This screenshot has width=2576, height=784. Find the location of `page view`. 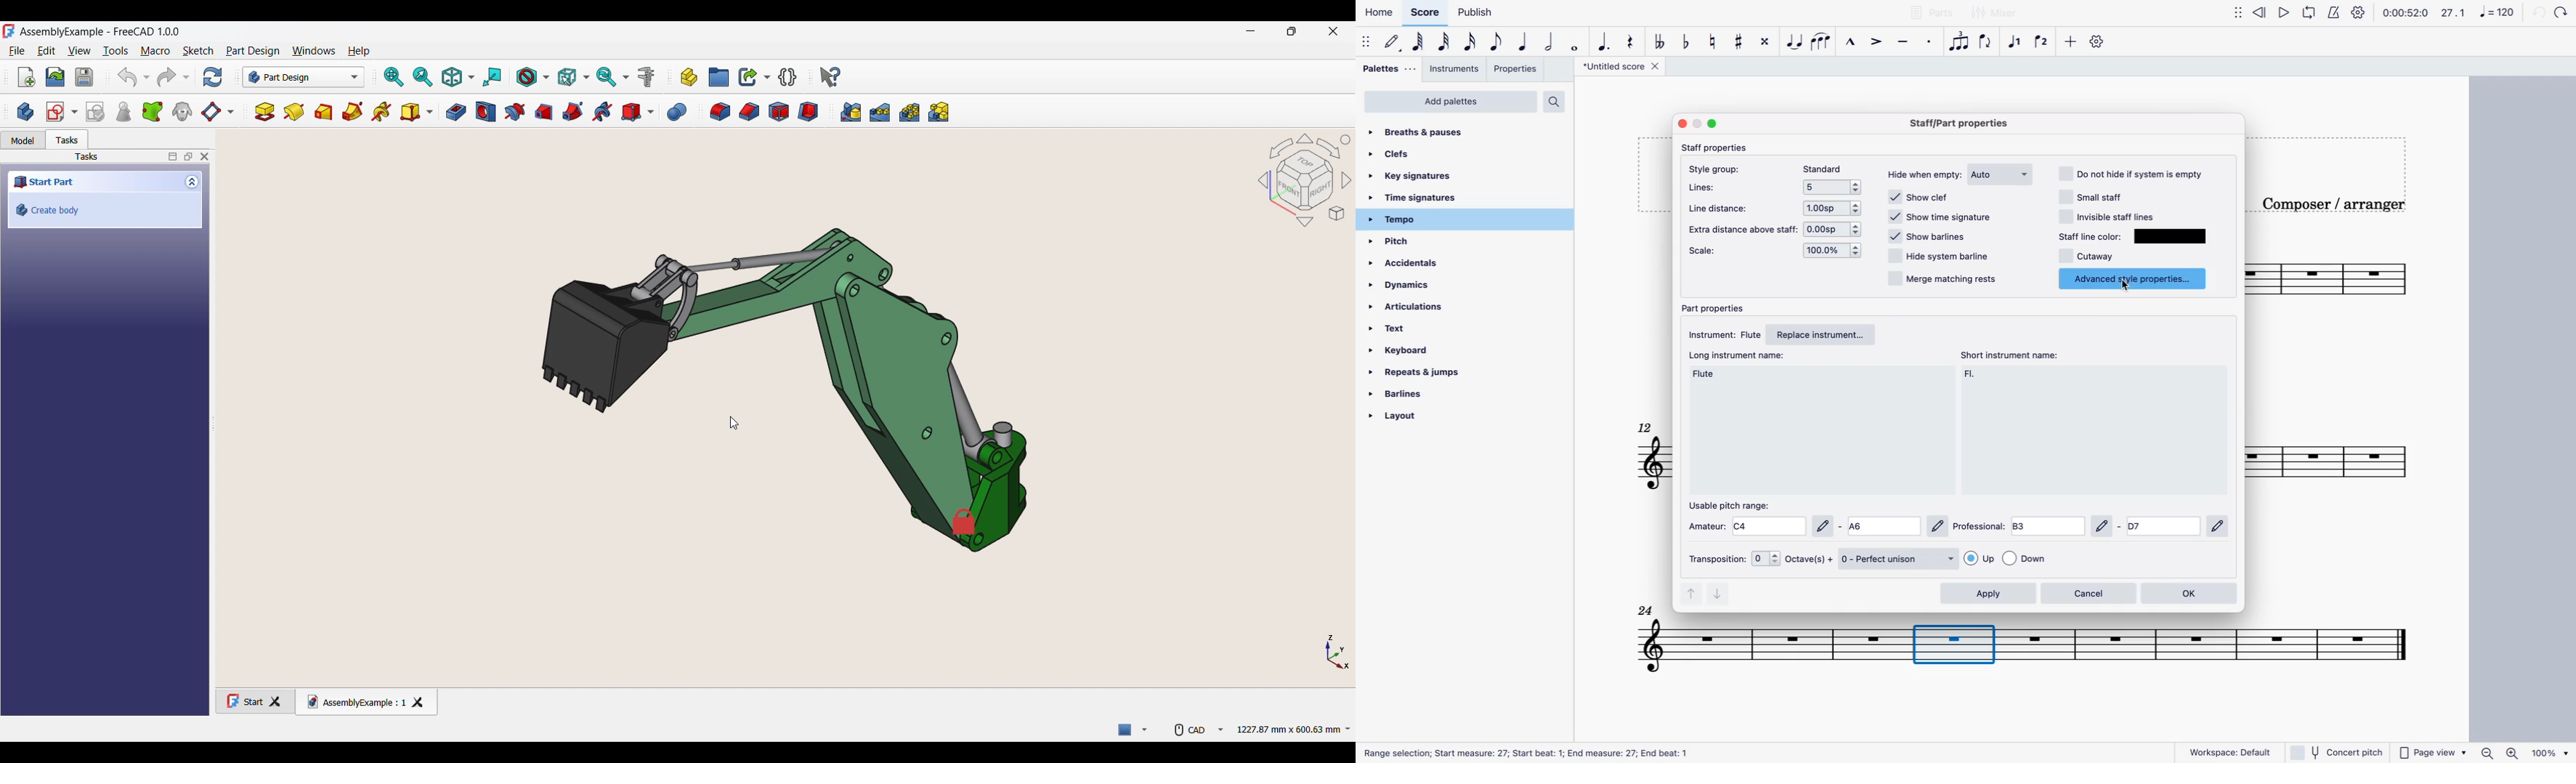

page view is located at coordinates (2432, 751).